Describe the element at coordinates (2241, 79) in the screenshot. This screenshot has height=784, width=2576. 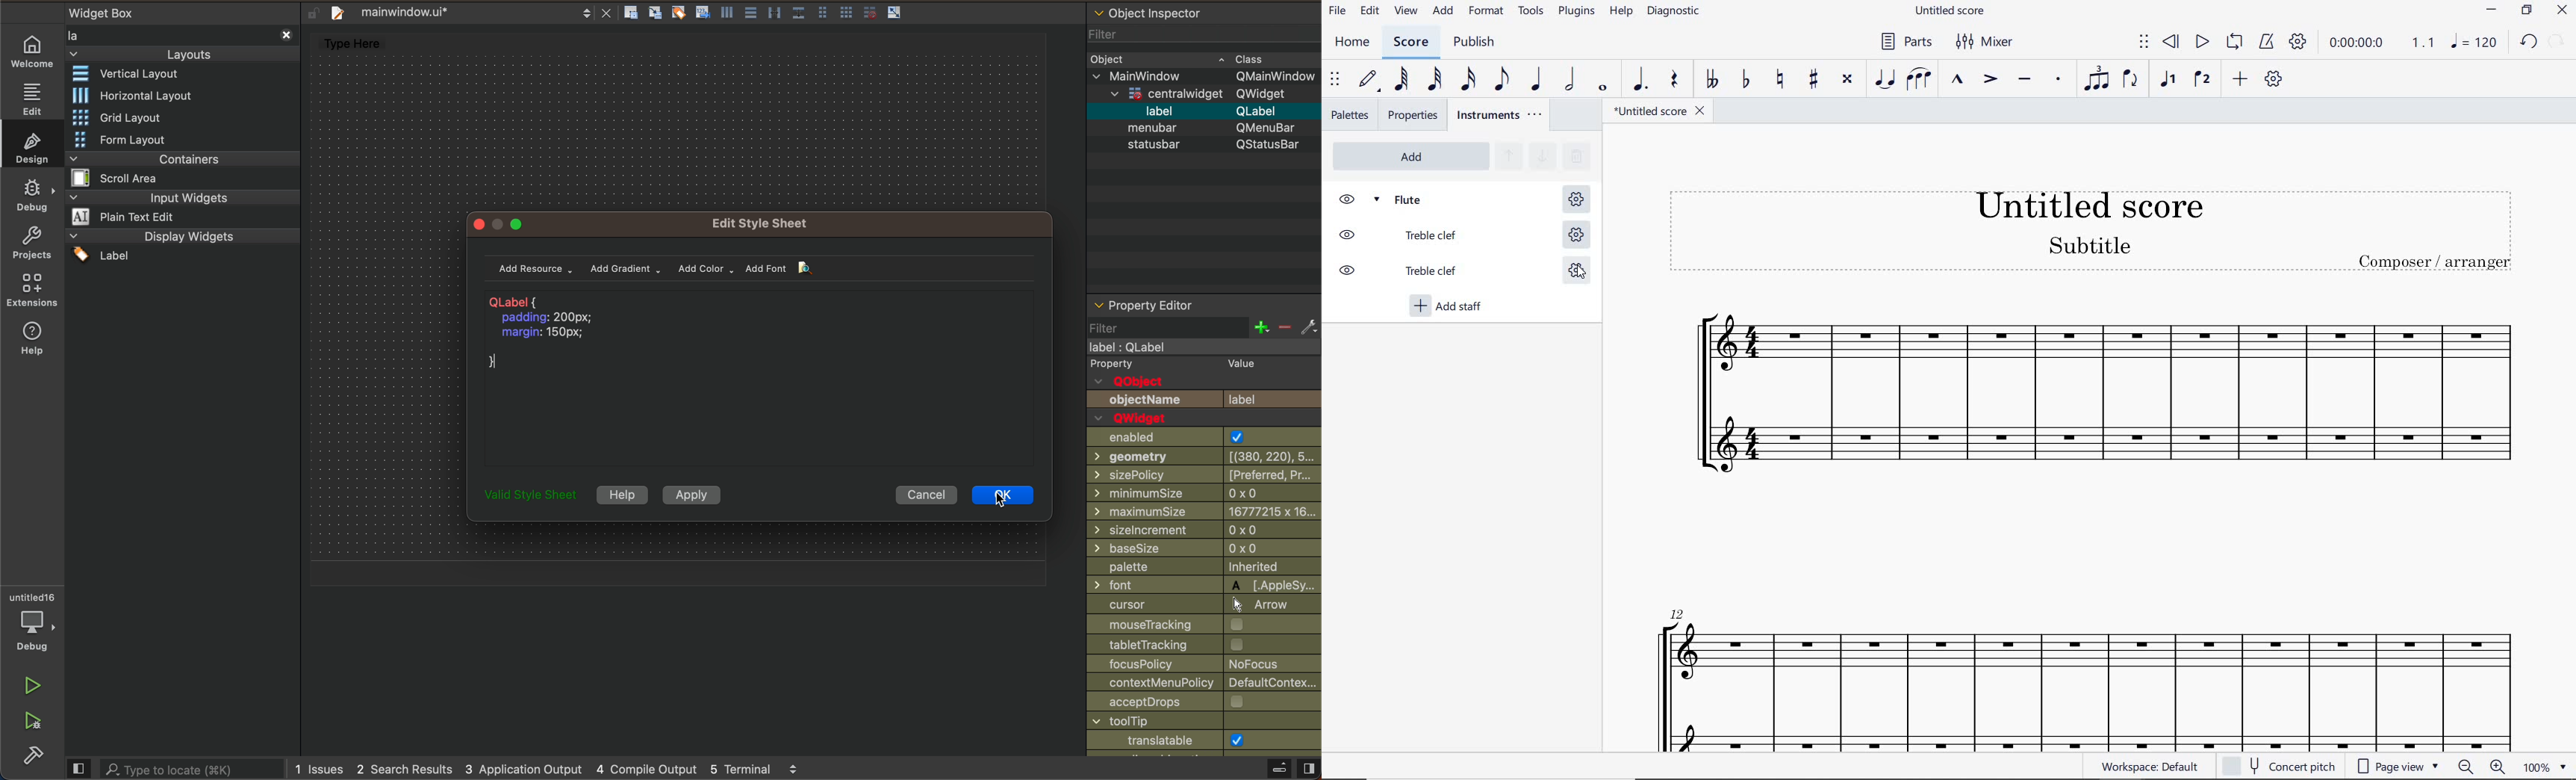
I see `ADD` at that location.